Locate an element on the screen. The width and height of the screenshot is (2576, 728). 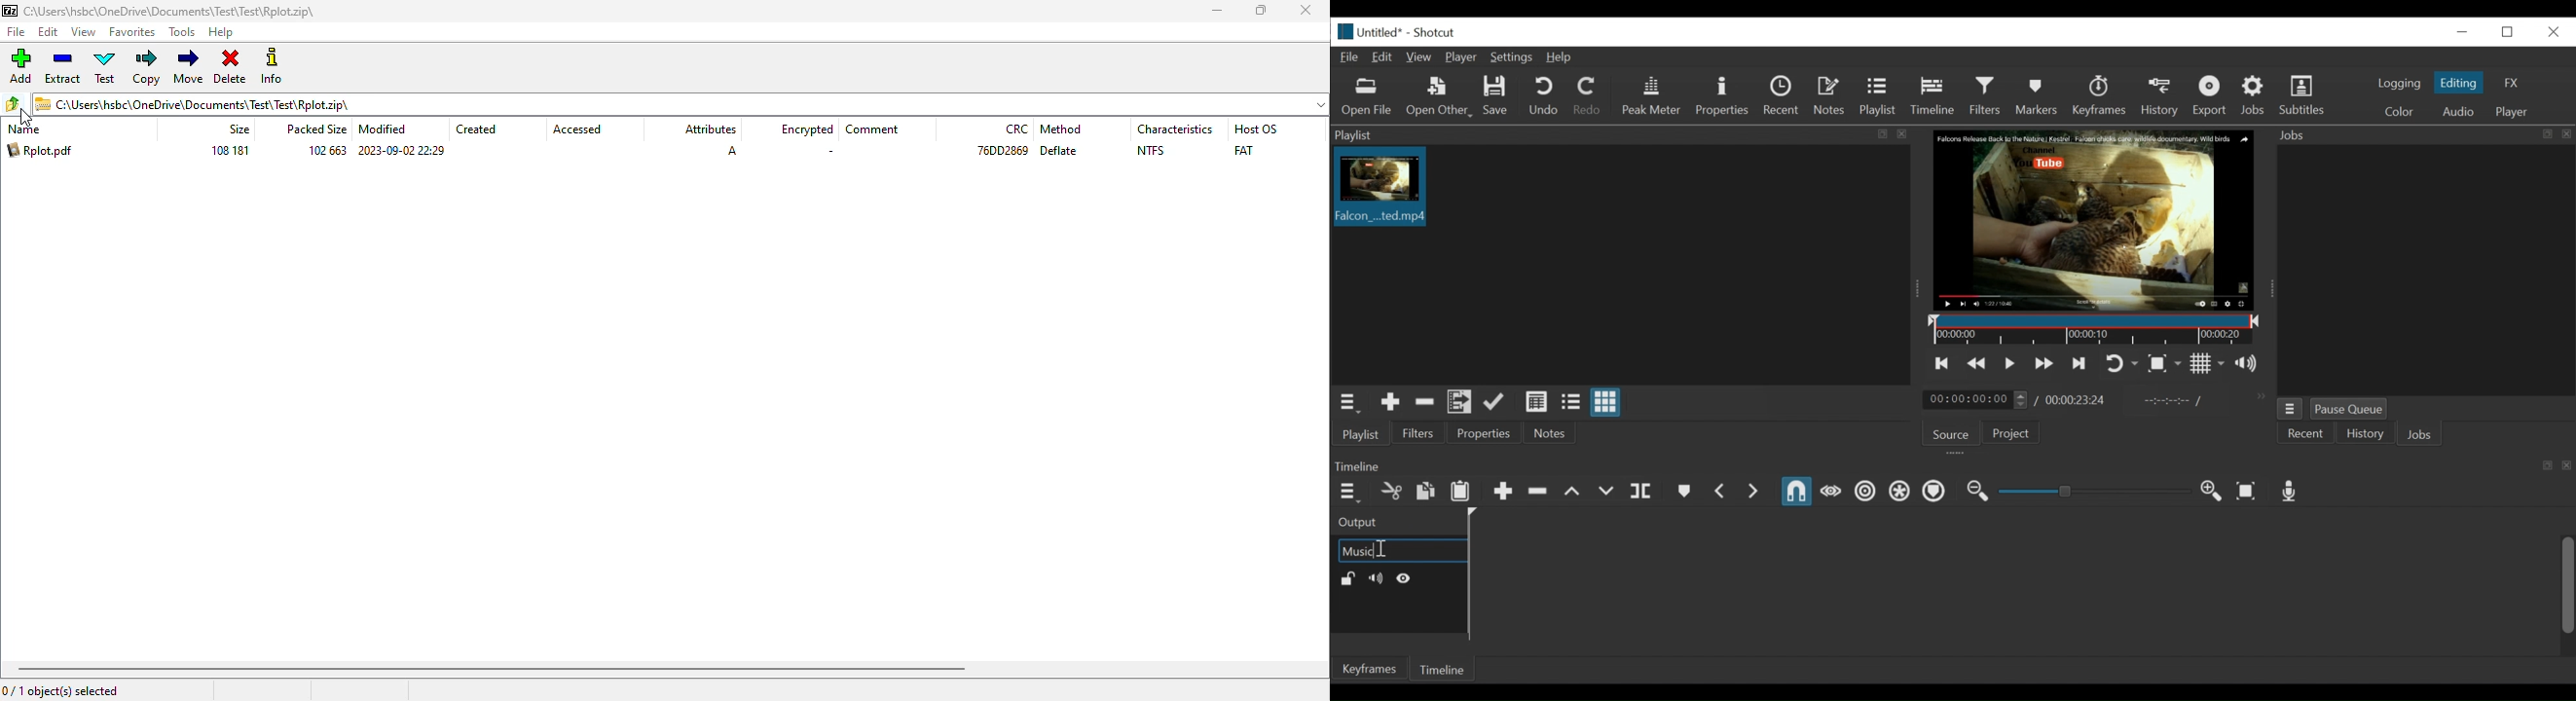
Open file is located at coordinates (1366, 98).